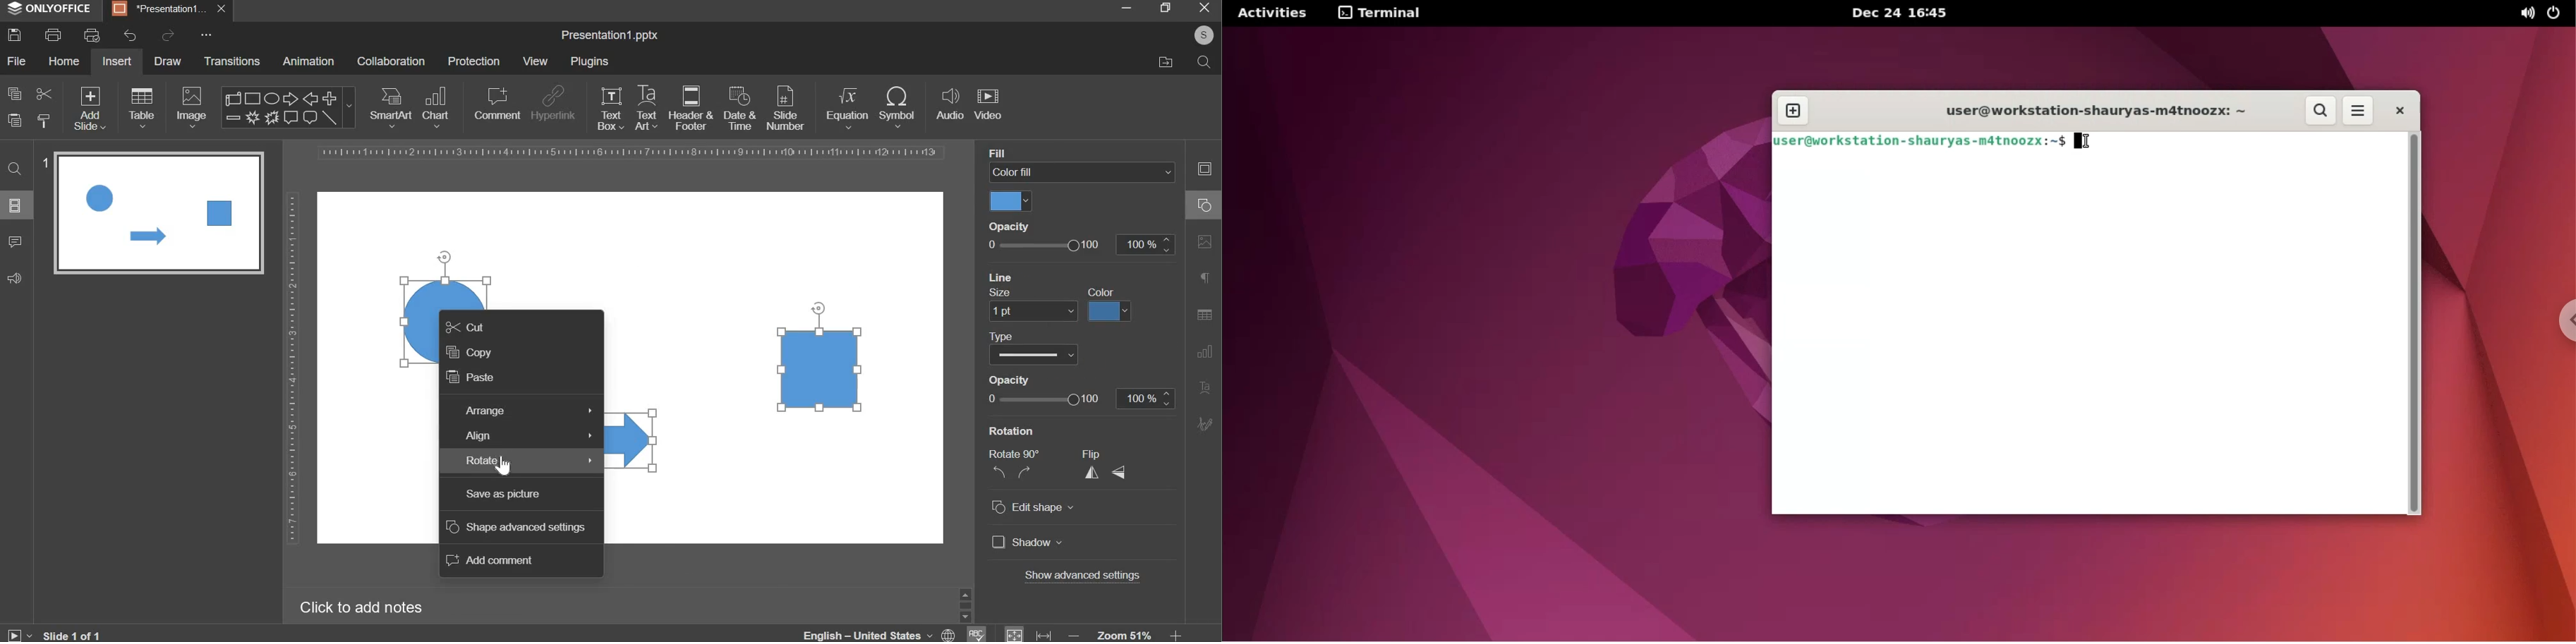 This screenshot has width=2576, height=644. What do you see at coordinates (818, 306) in the screenshot?
I see `rotate` at bounding box center [818, 306].